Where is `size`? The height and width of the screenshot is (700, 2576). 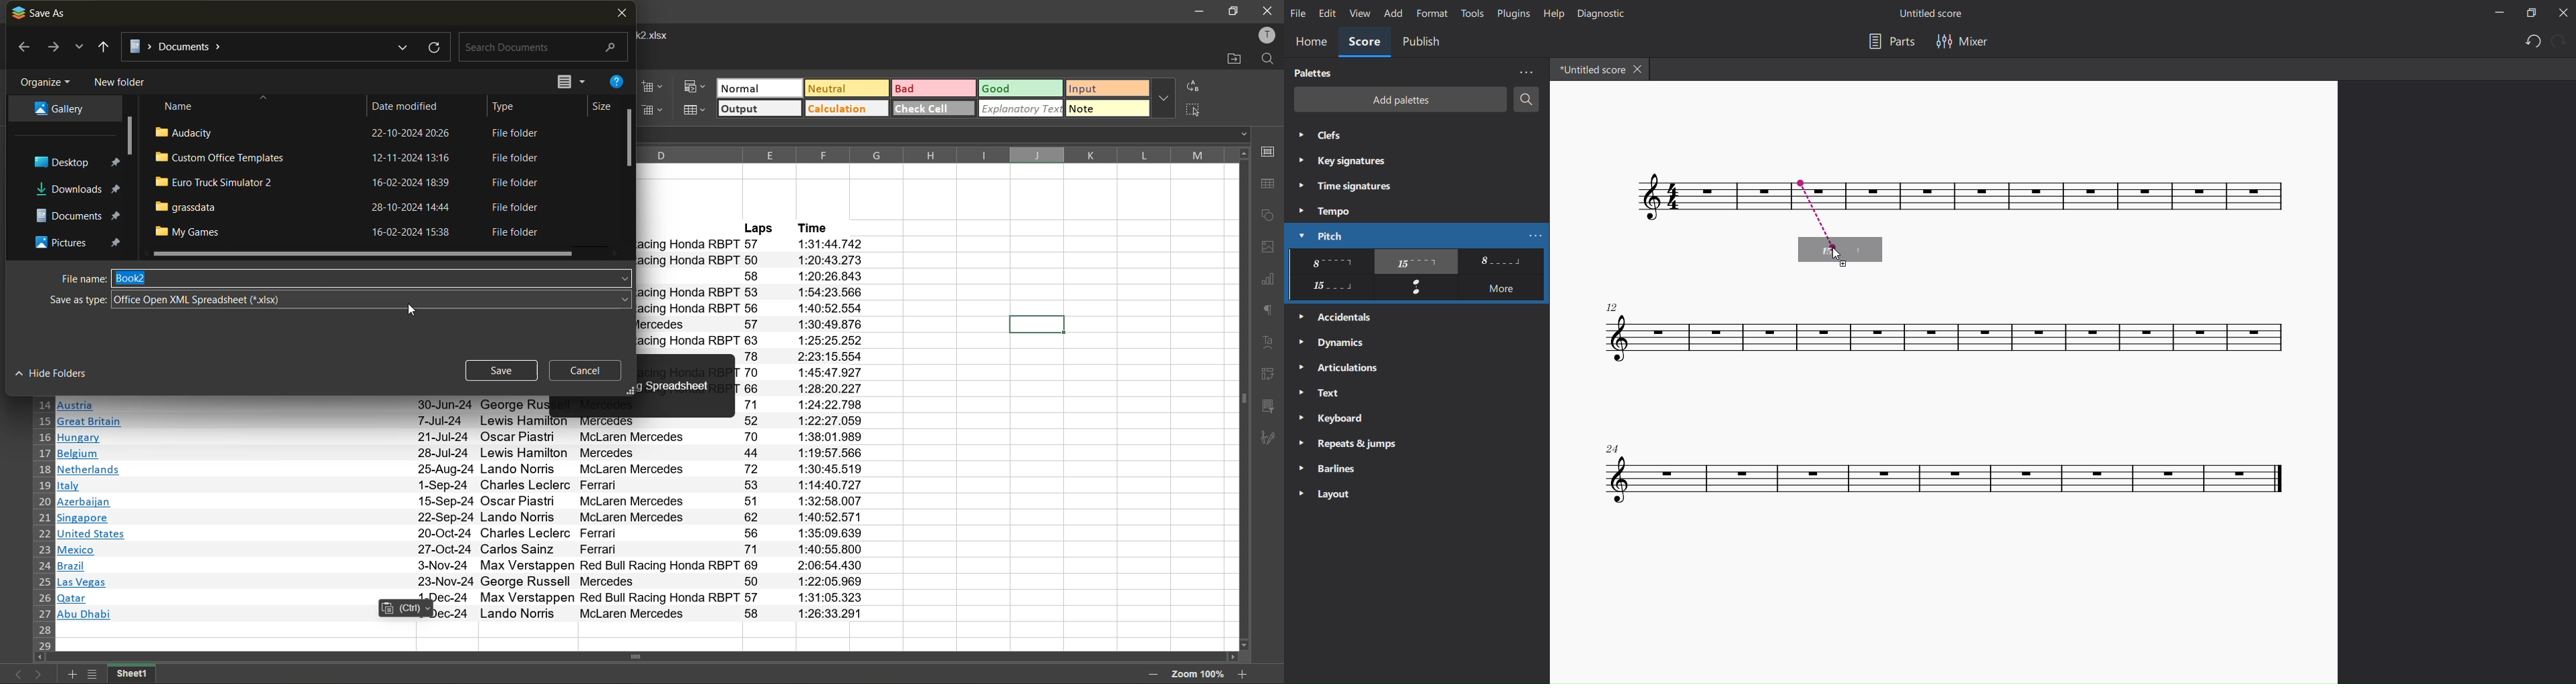
size is located at coordinates (597, 106).